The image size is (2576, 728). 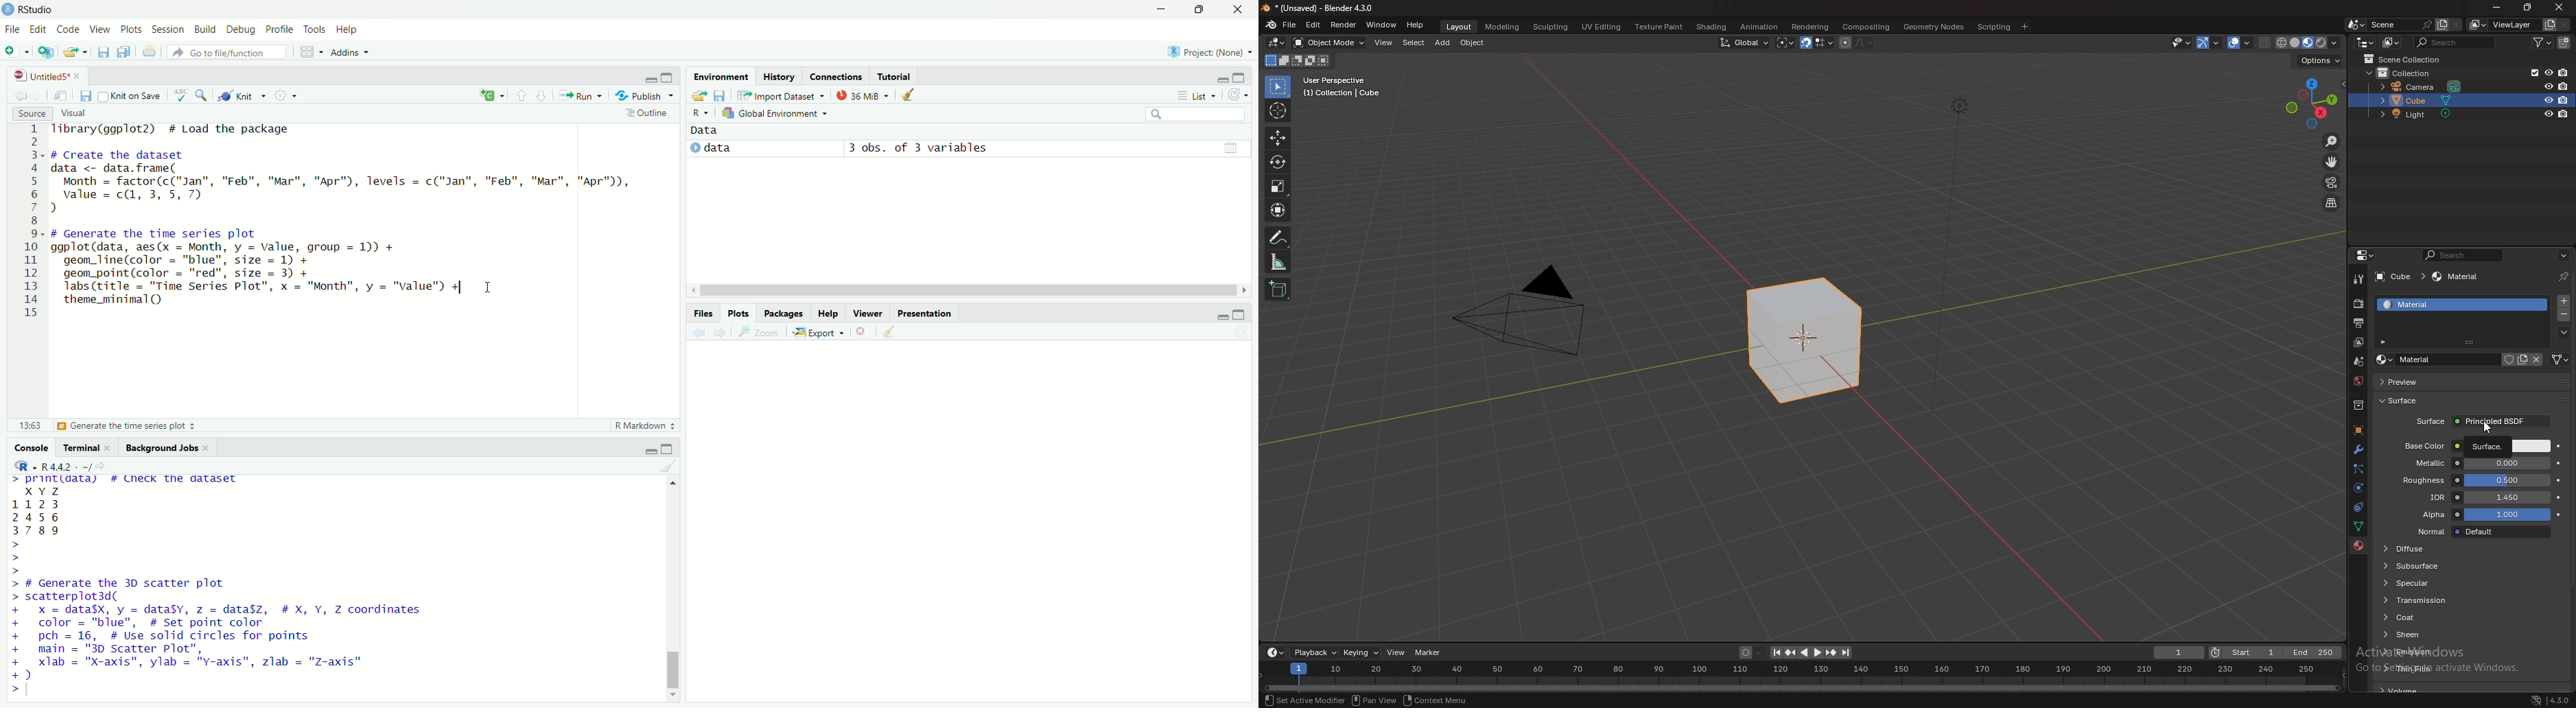 What do you see at coordinates (1218, 313) in the screenshot?
I see `minimize` at bounding box center [1218, 313].